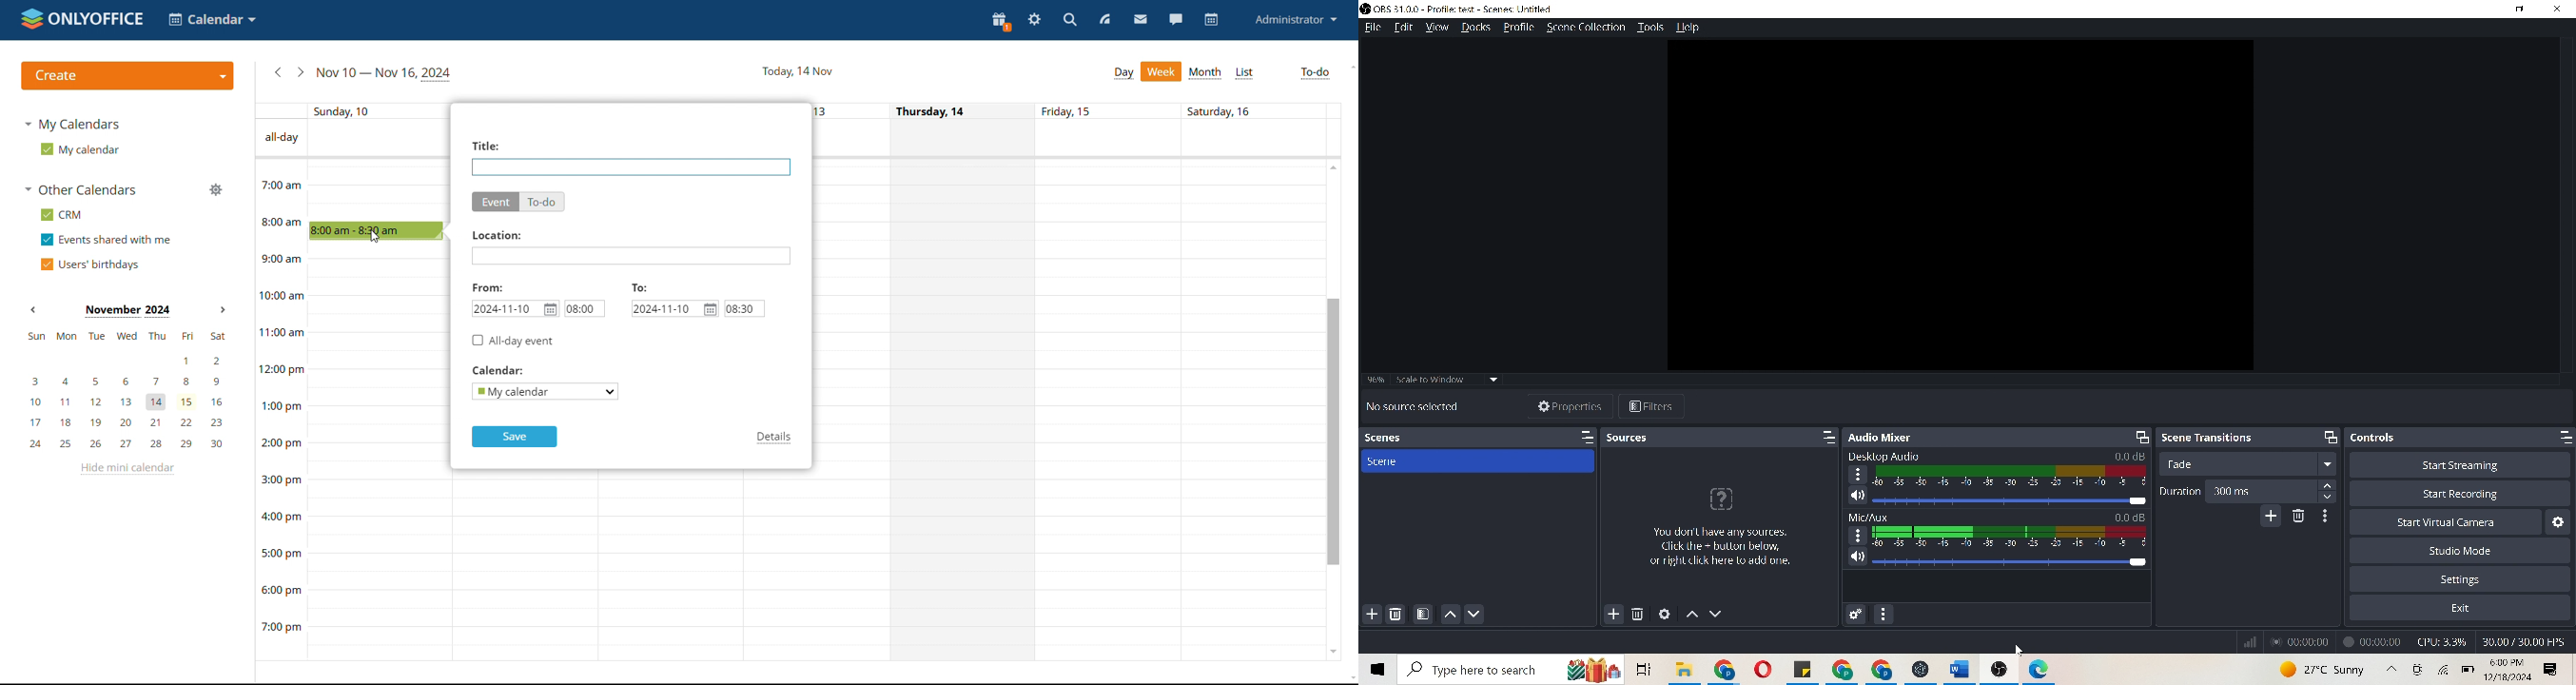 The height and width of the screenshot is (700, 2576). I want to click on cursor, so click(375, 236).